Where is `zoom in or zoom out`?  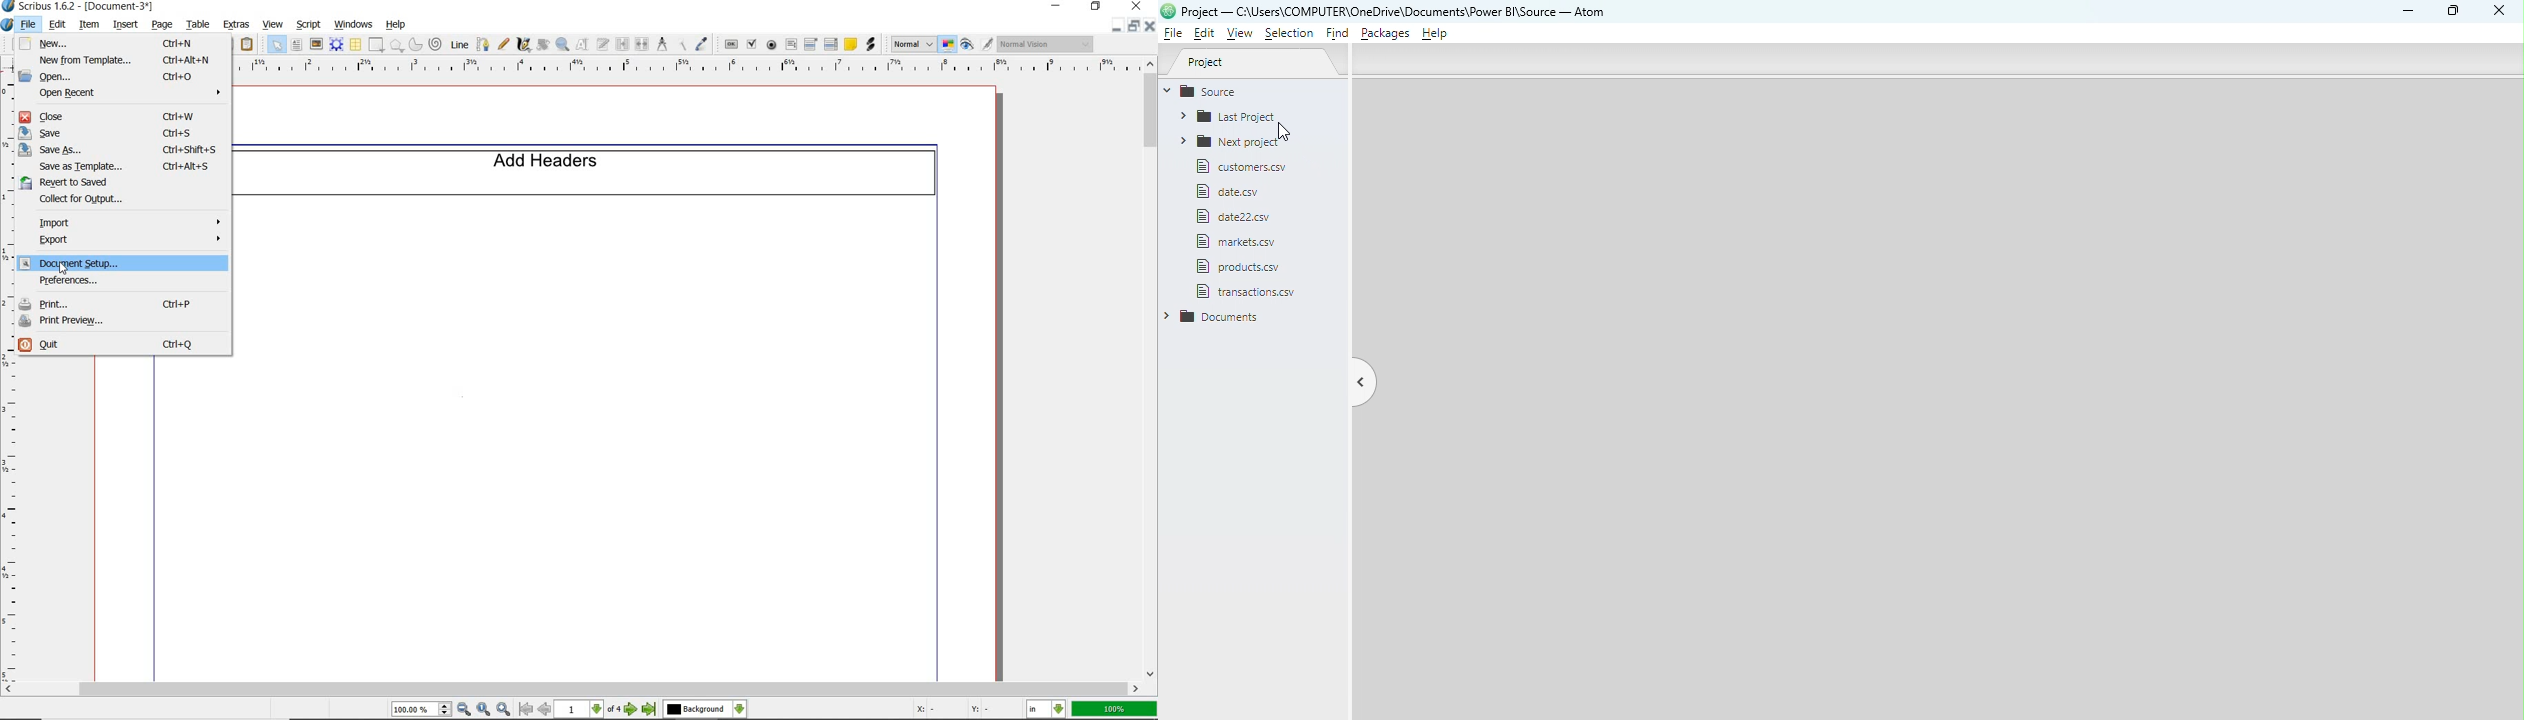
zoom in or zoom out is located at coordinates (563, 46).